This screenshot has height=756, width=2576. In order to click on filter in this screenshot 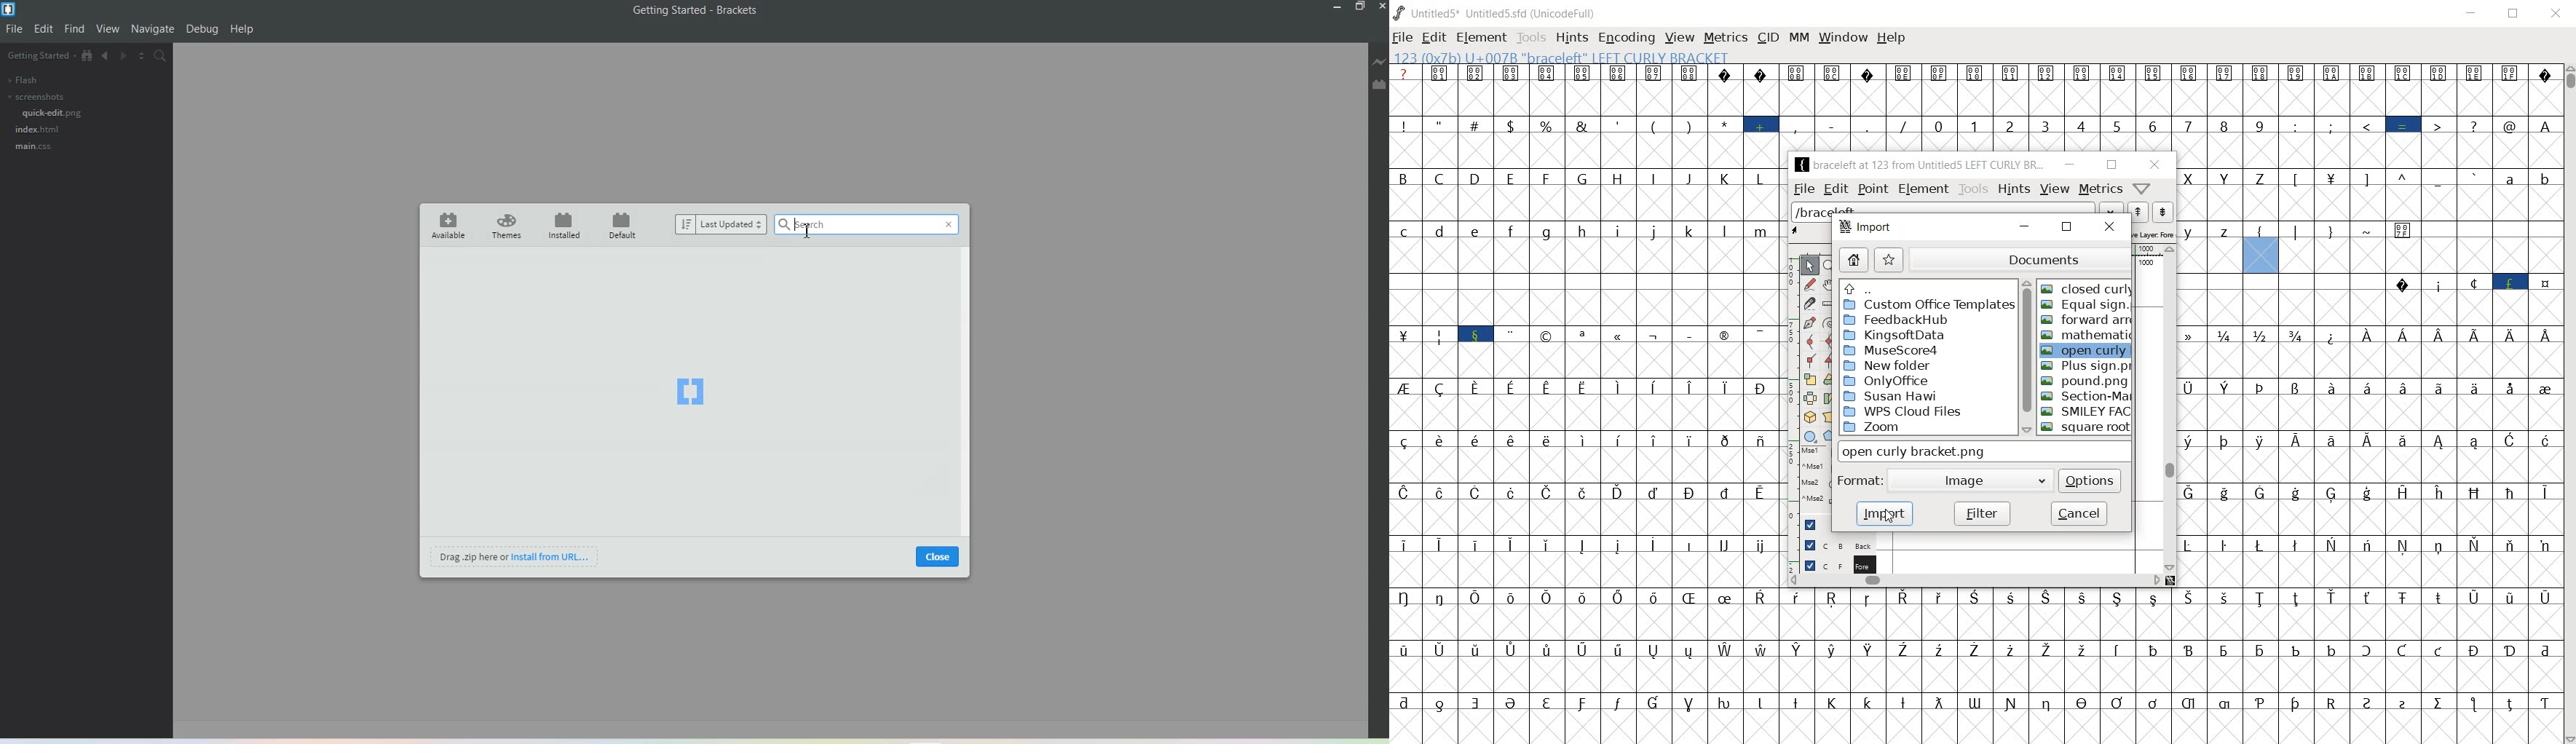, I will do `click(1981, 513)`.